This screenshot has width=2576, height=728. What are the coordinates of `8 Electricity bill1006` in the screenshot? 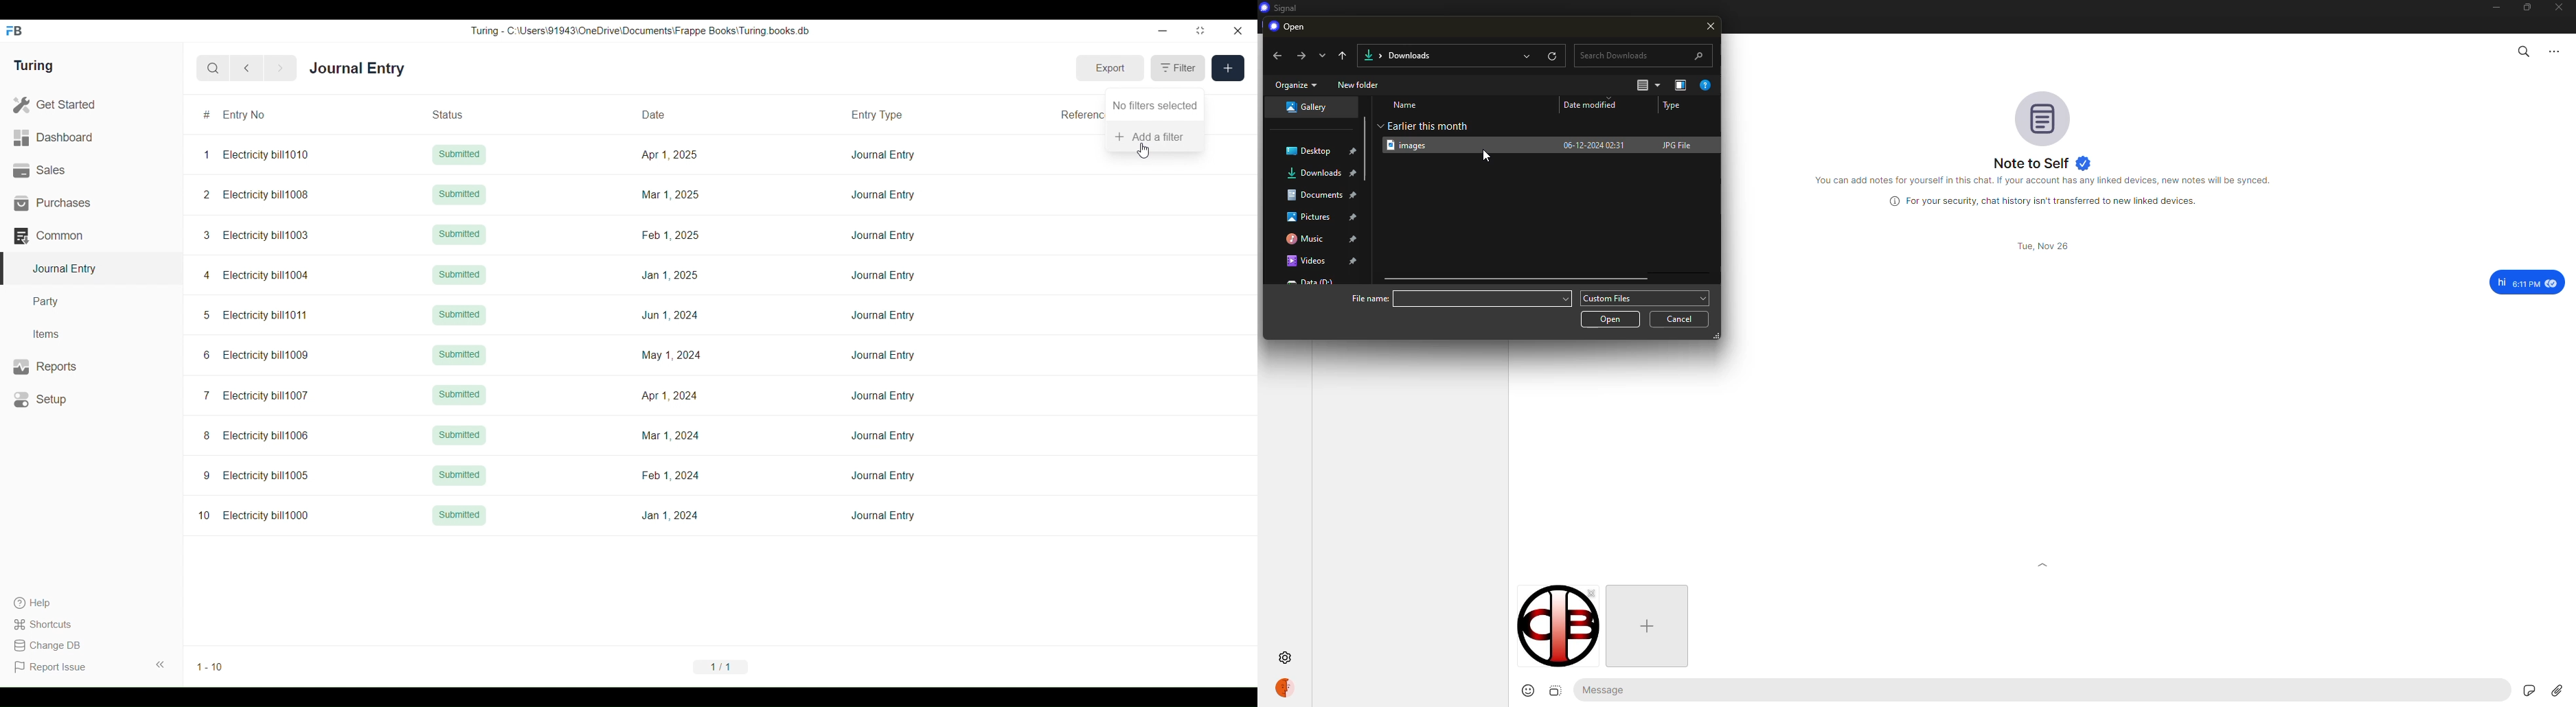 It's located at (256, 435).